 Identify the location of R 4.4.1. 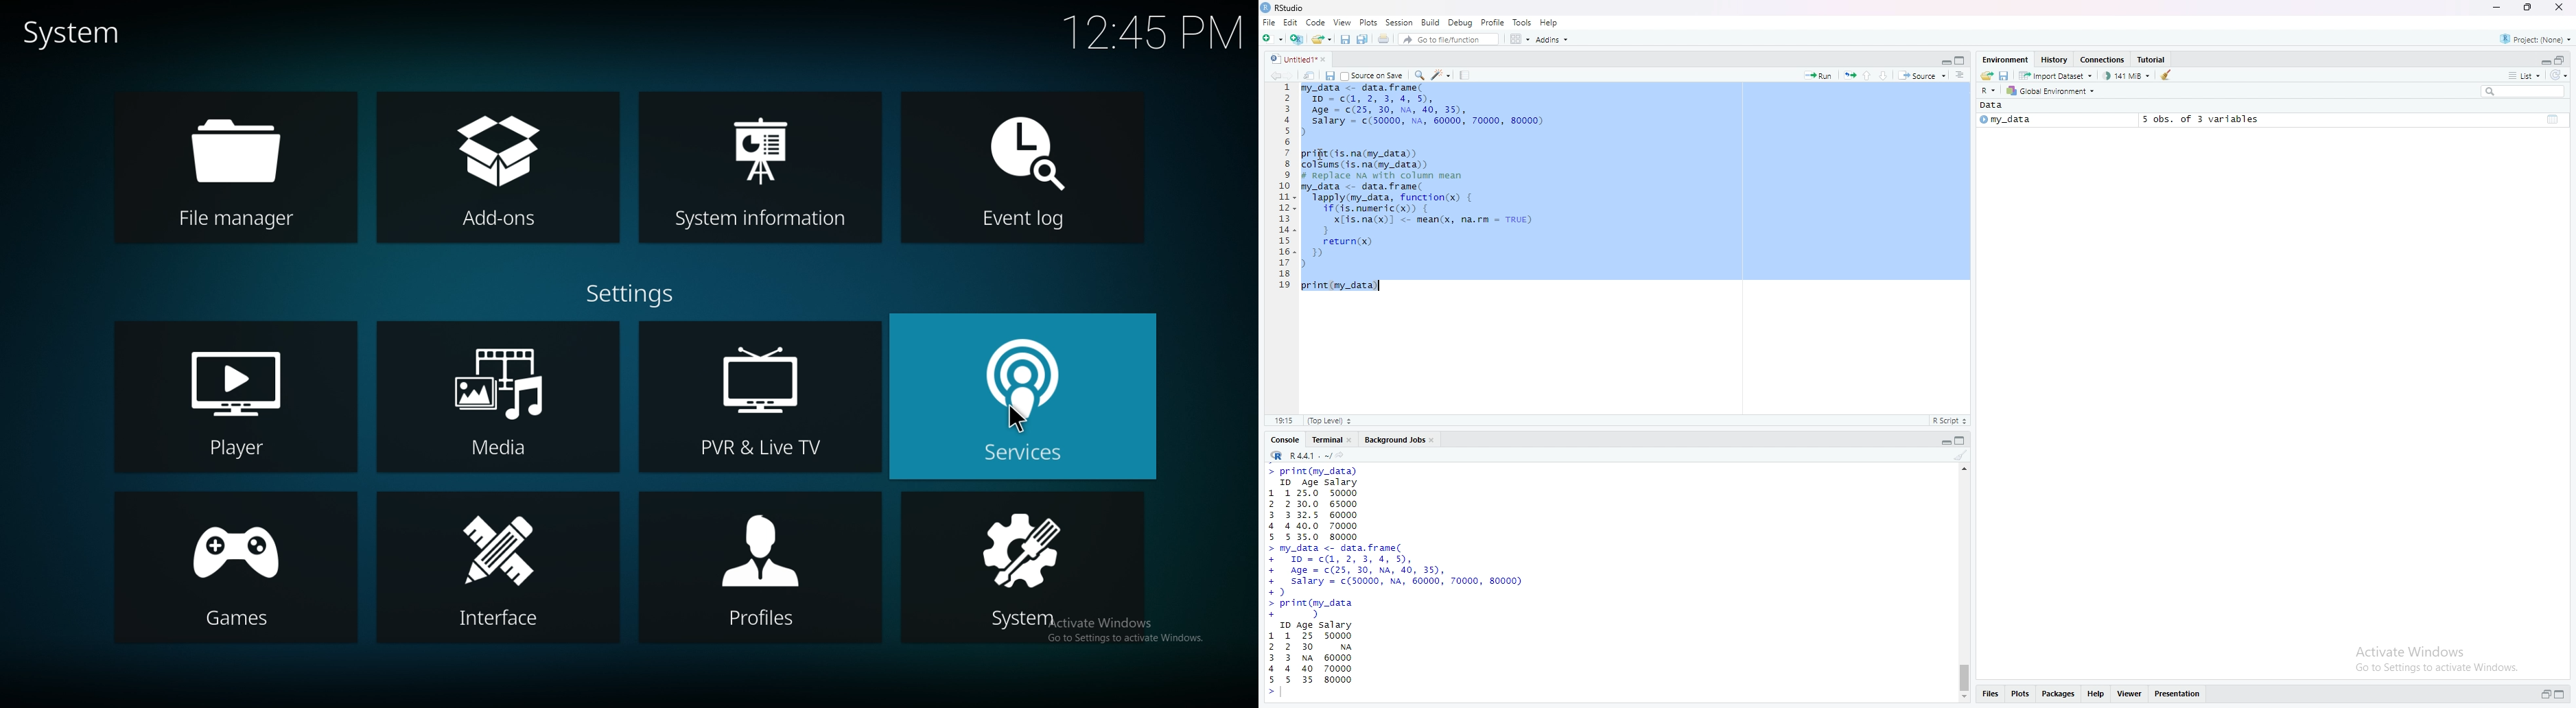
(1300, 456).